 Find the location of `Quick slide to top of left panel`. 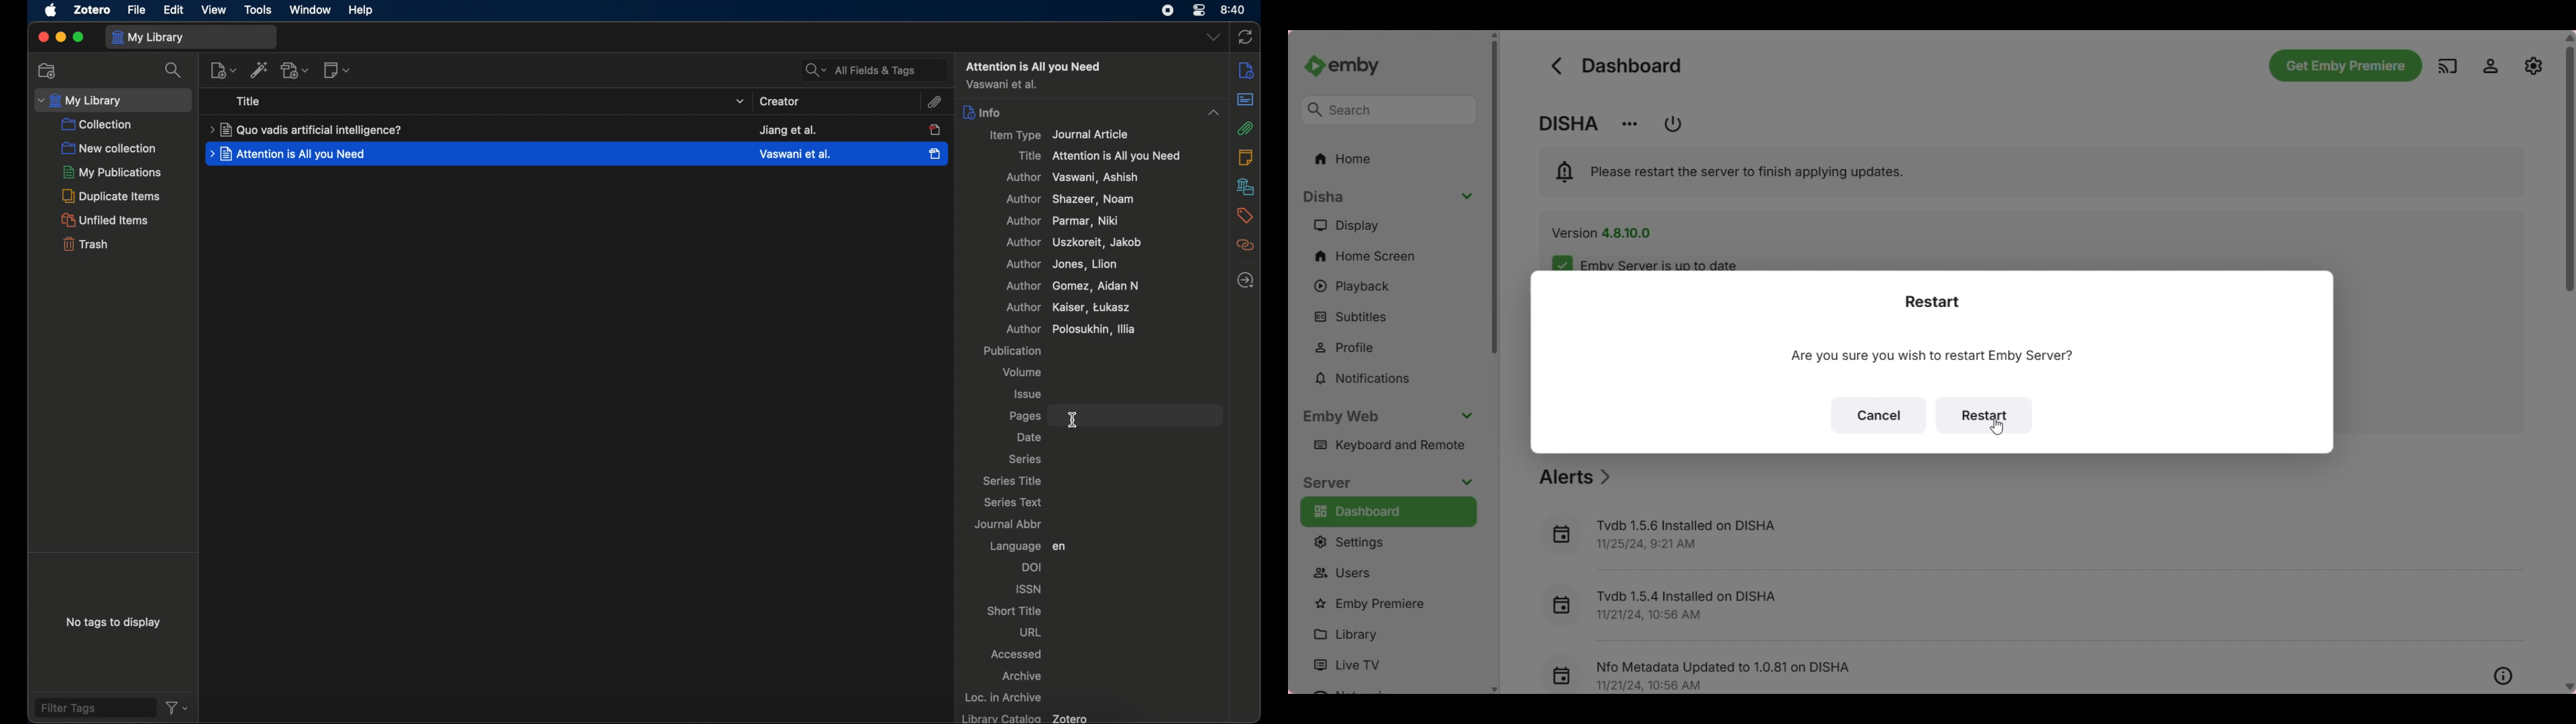

Quick slide to top of left panel is located at coordinates (1494, 35).